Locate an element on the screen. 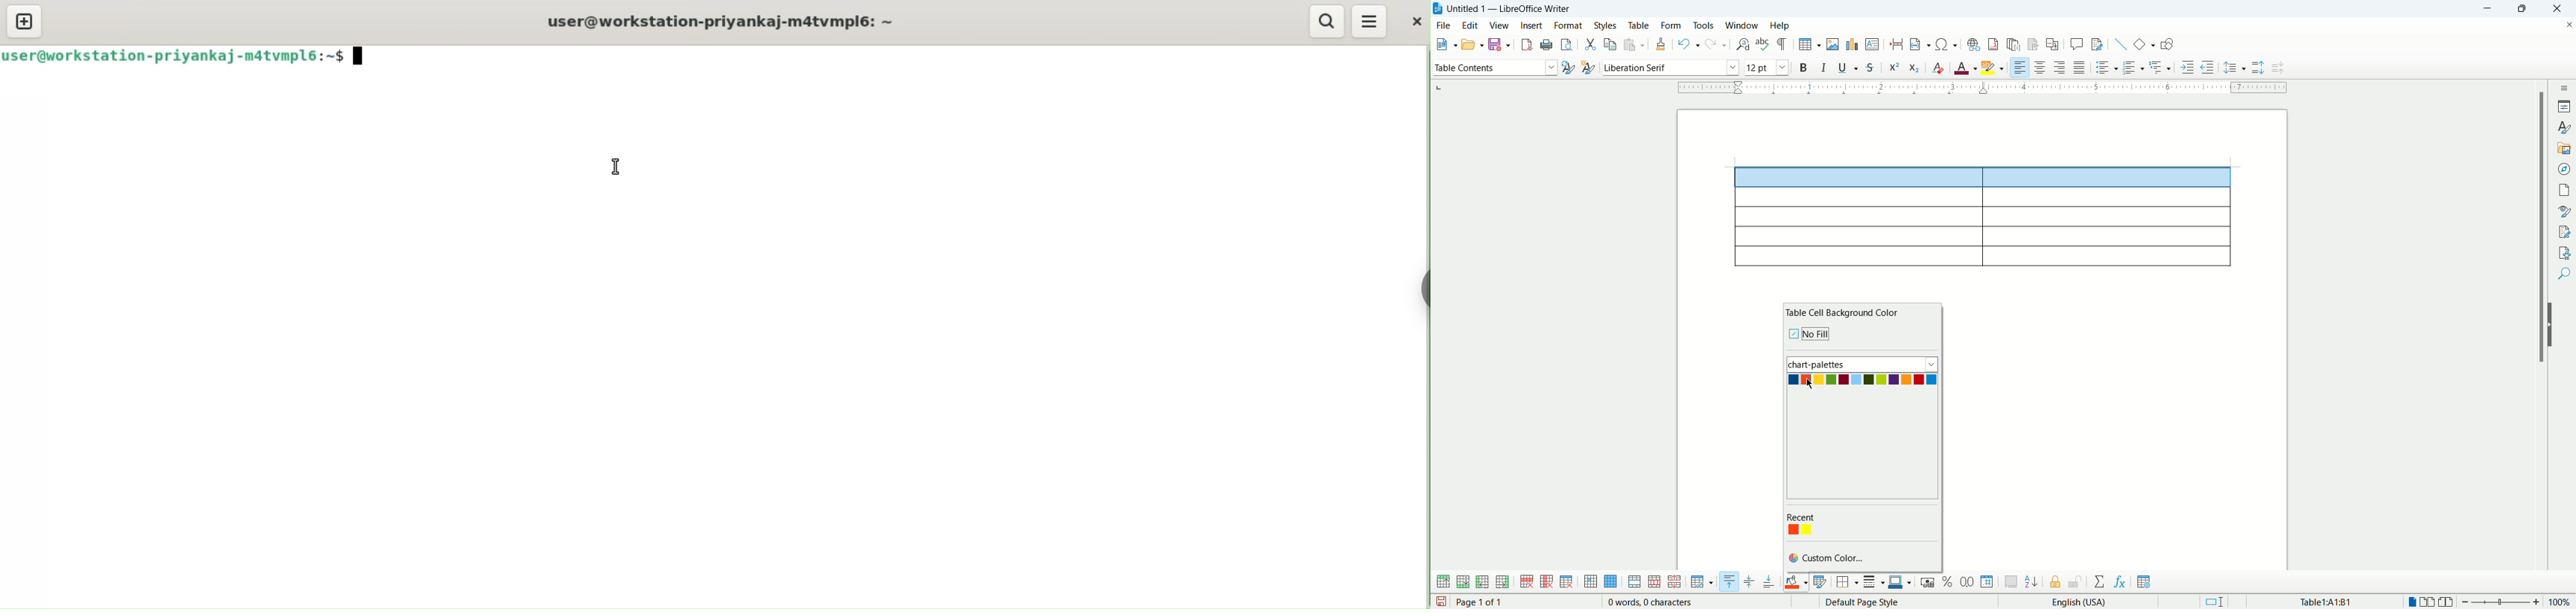 The width and height of the screenshot is (2576, 616). redo is located at coordinates (1717, 43).